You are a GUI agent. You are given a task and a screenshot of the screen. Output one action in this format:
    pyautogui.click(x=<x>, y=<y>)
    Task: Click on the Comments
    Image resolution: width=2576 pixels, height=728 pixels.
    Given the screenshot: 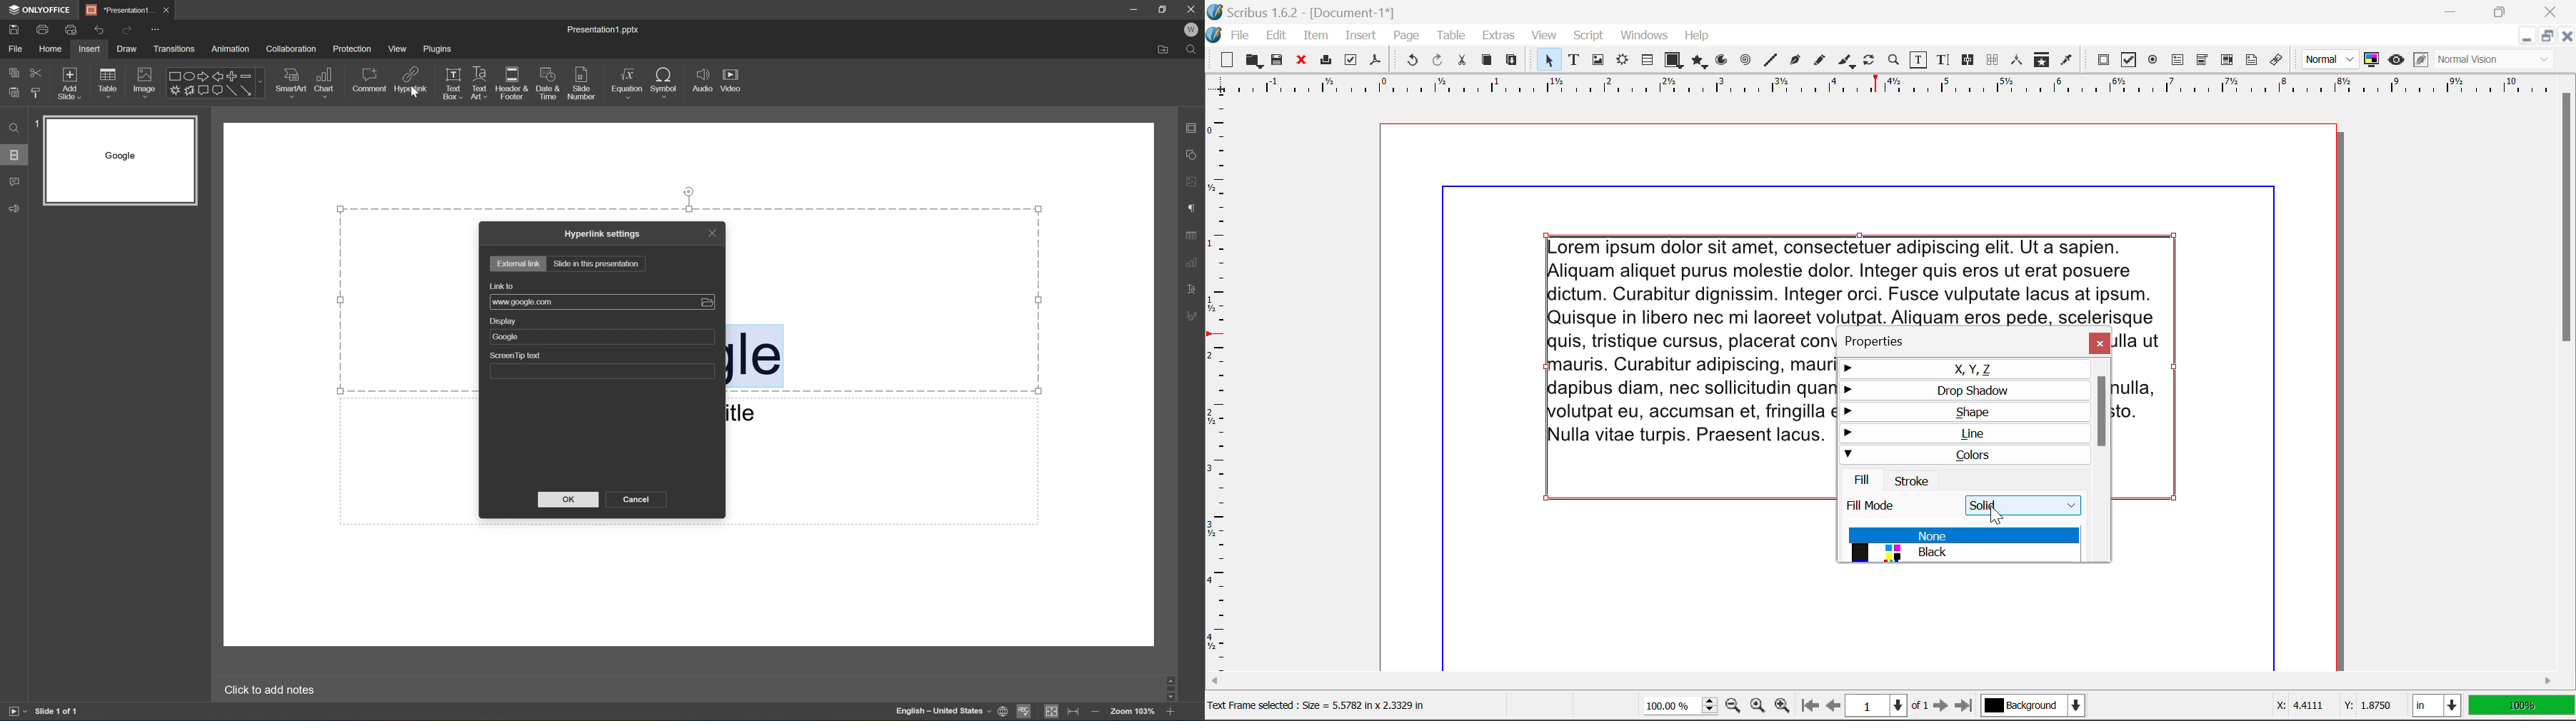 What is the action you would take?
    pyautogui.click(x=14, y=183)
    